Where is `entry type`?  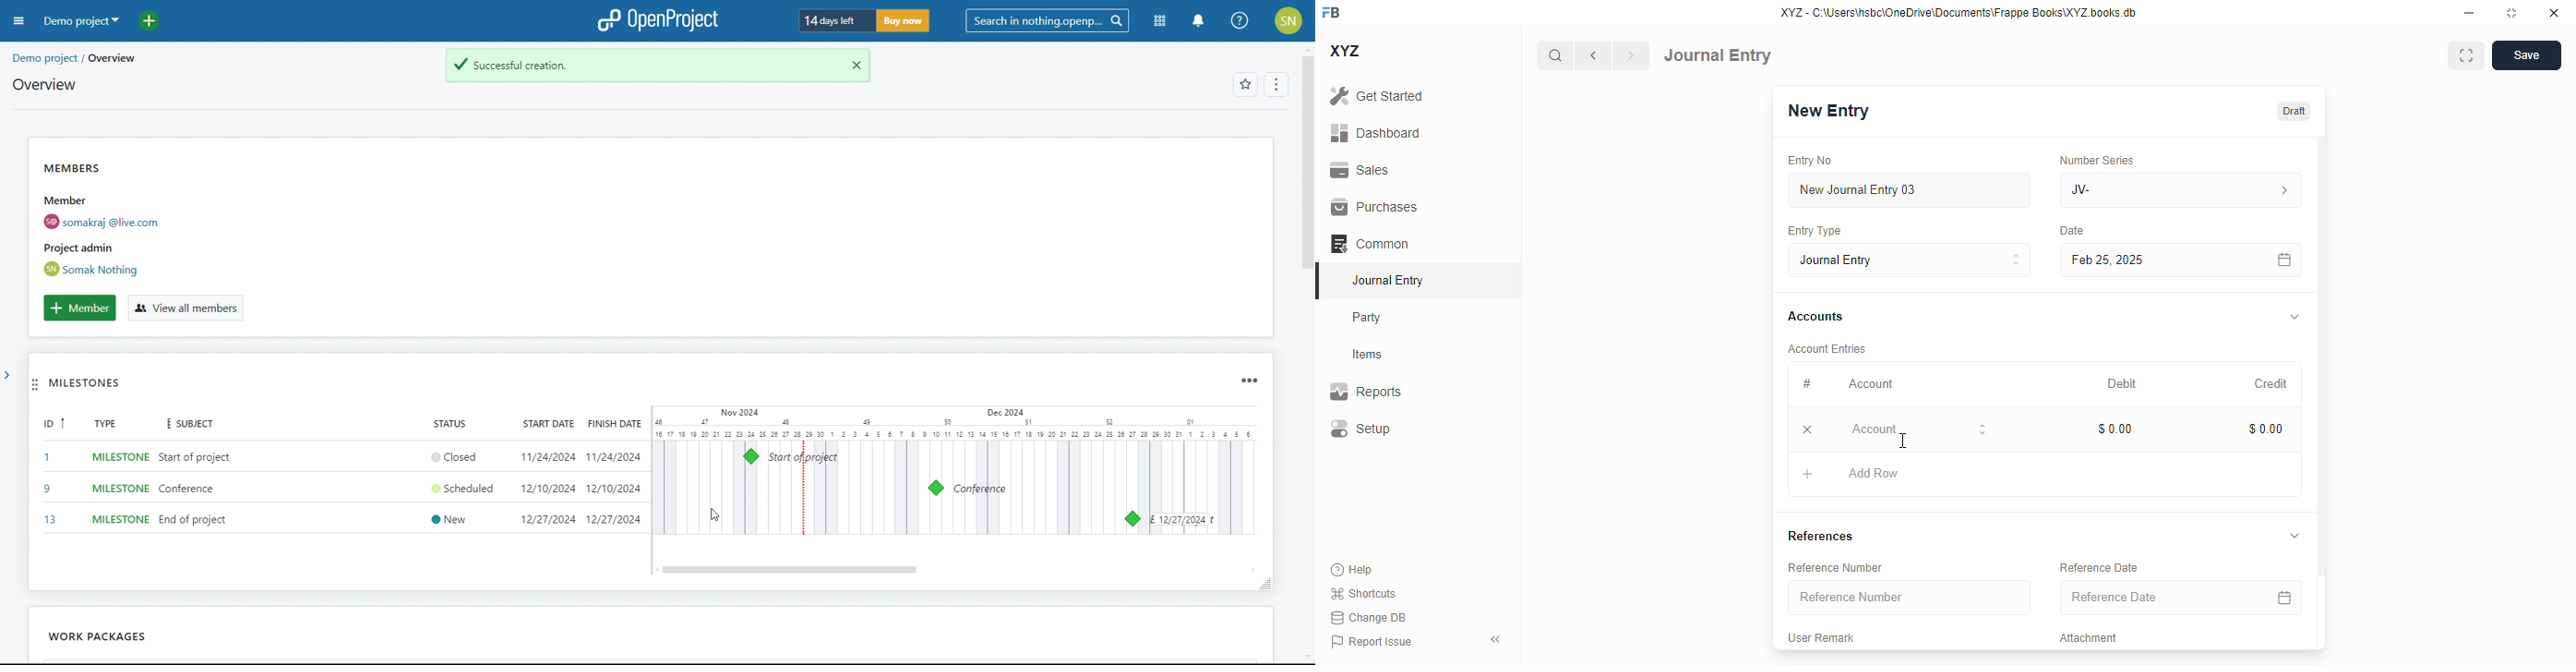
entry type is located at coordinates (1813, 230).